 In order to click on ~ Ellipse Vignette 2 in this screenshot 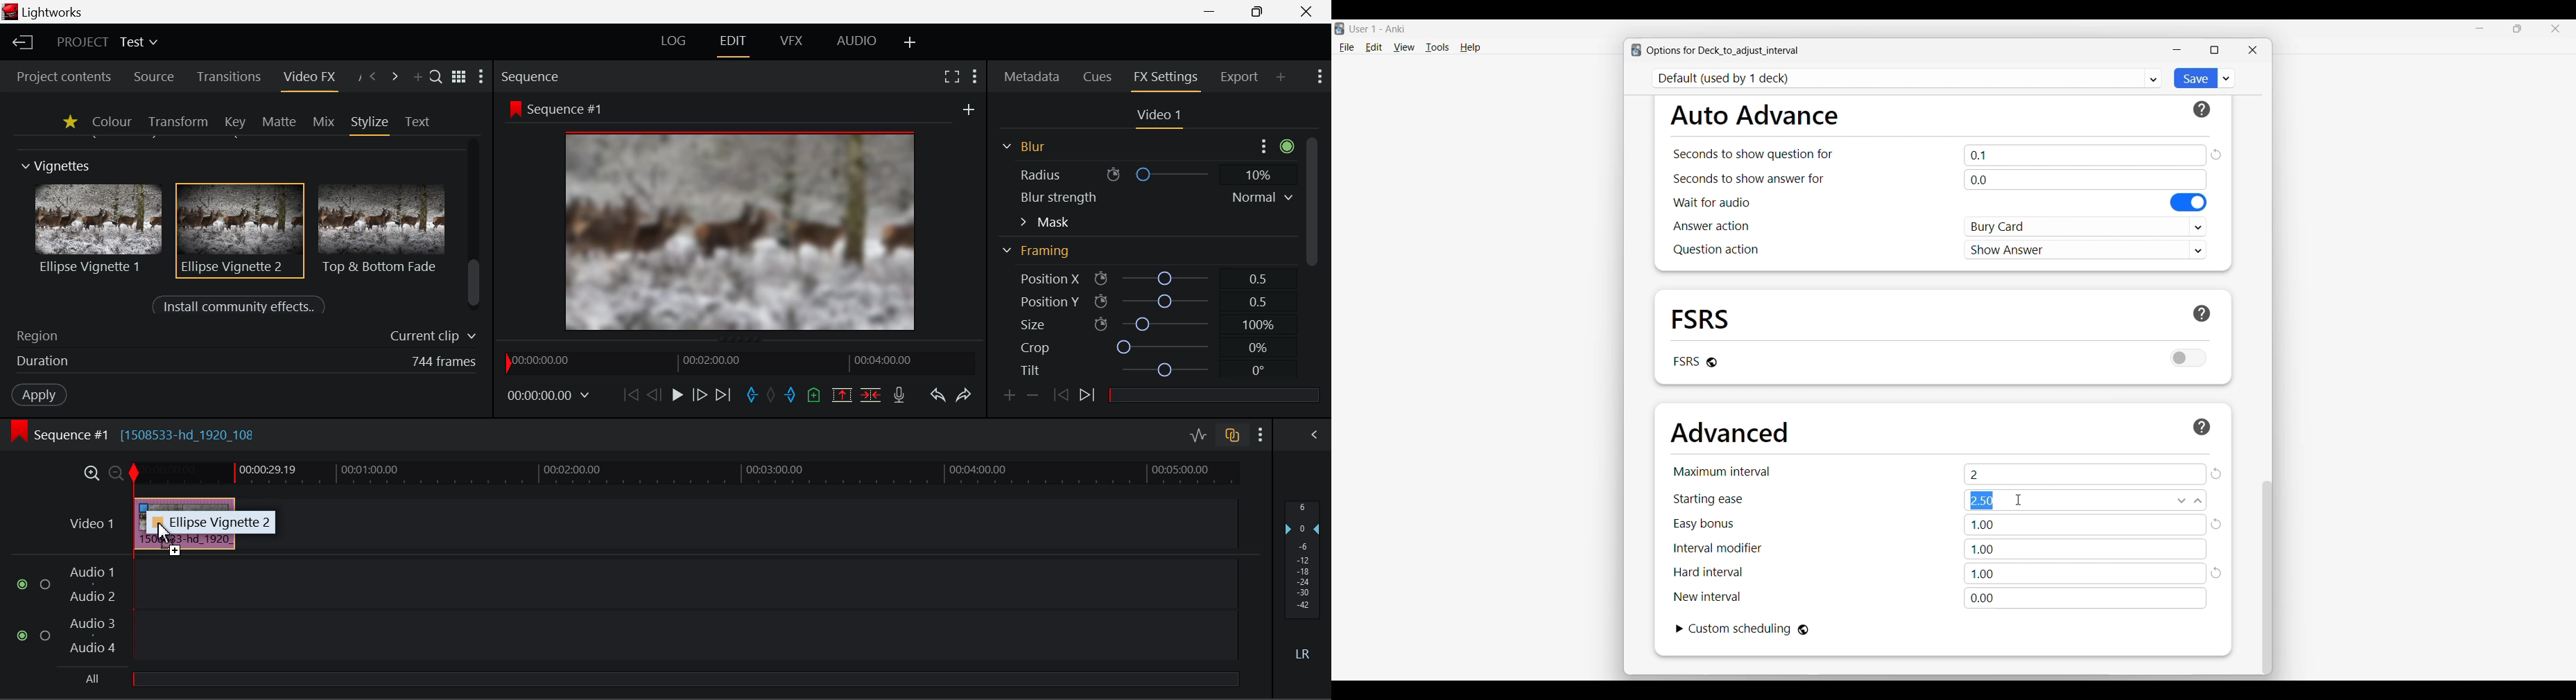, I will do `click(212, 523)`.